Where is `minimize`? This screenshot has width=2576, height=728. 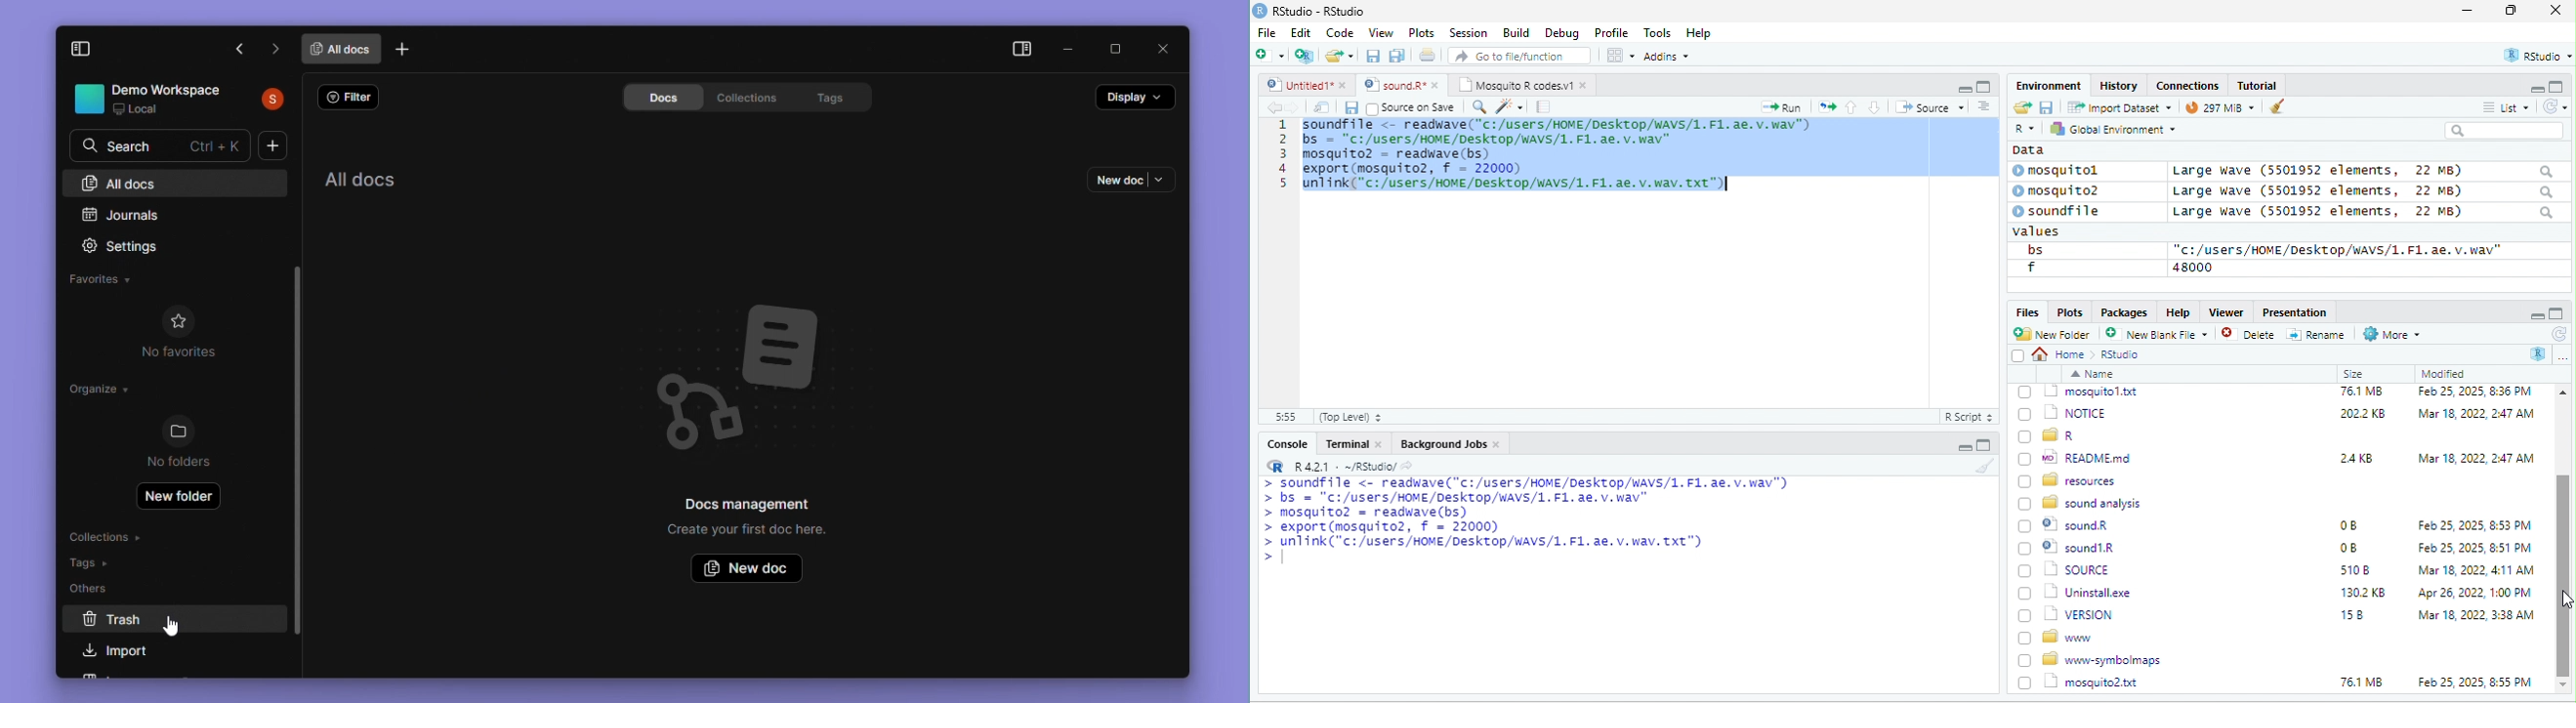 minimize is located at coordinates (1964, 88).